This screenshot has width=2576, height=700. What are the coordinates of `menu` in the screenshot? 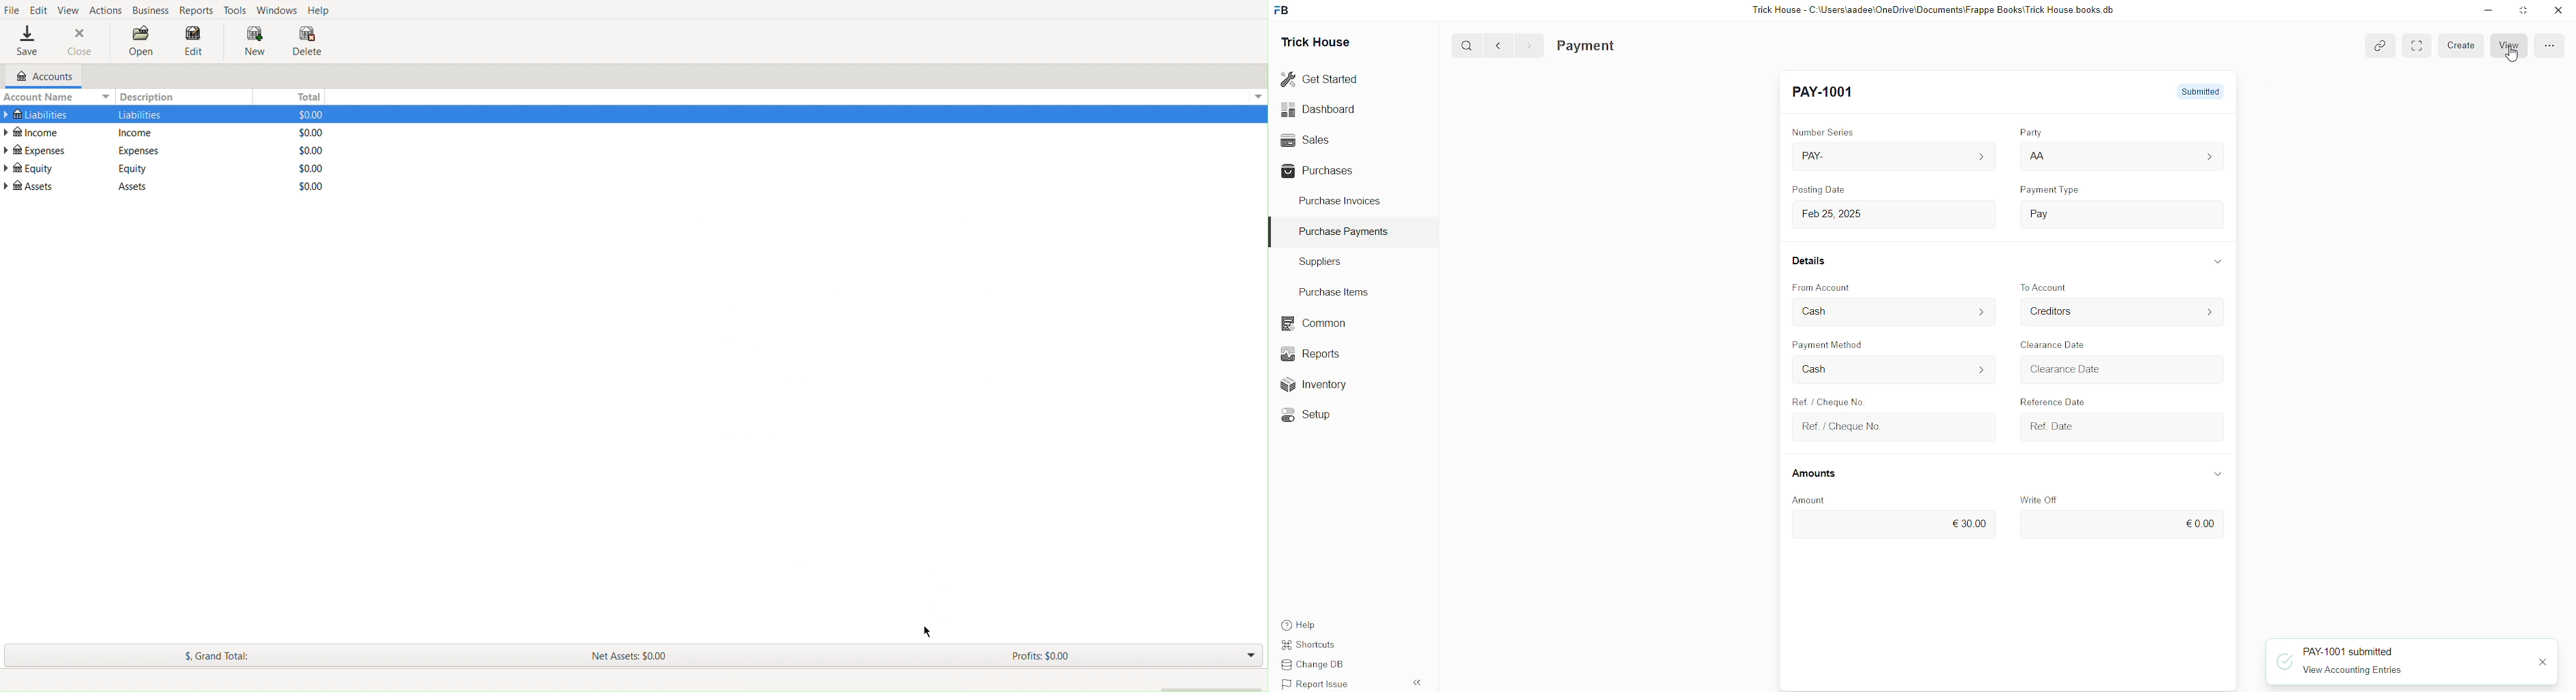 It's located at (2549, 44).